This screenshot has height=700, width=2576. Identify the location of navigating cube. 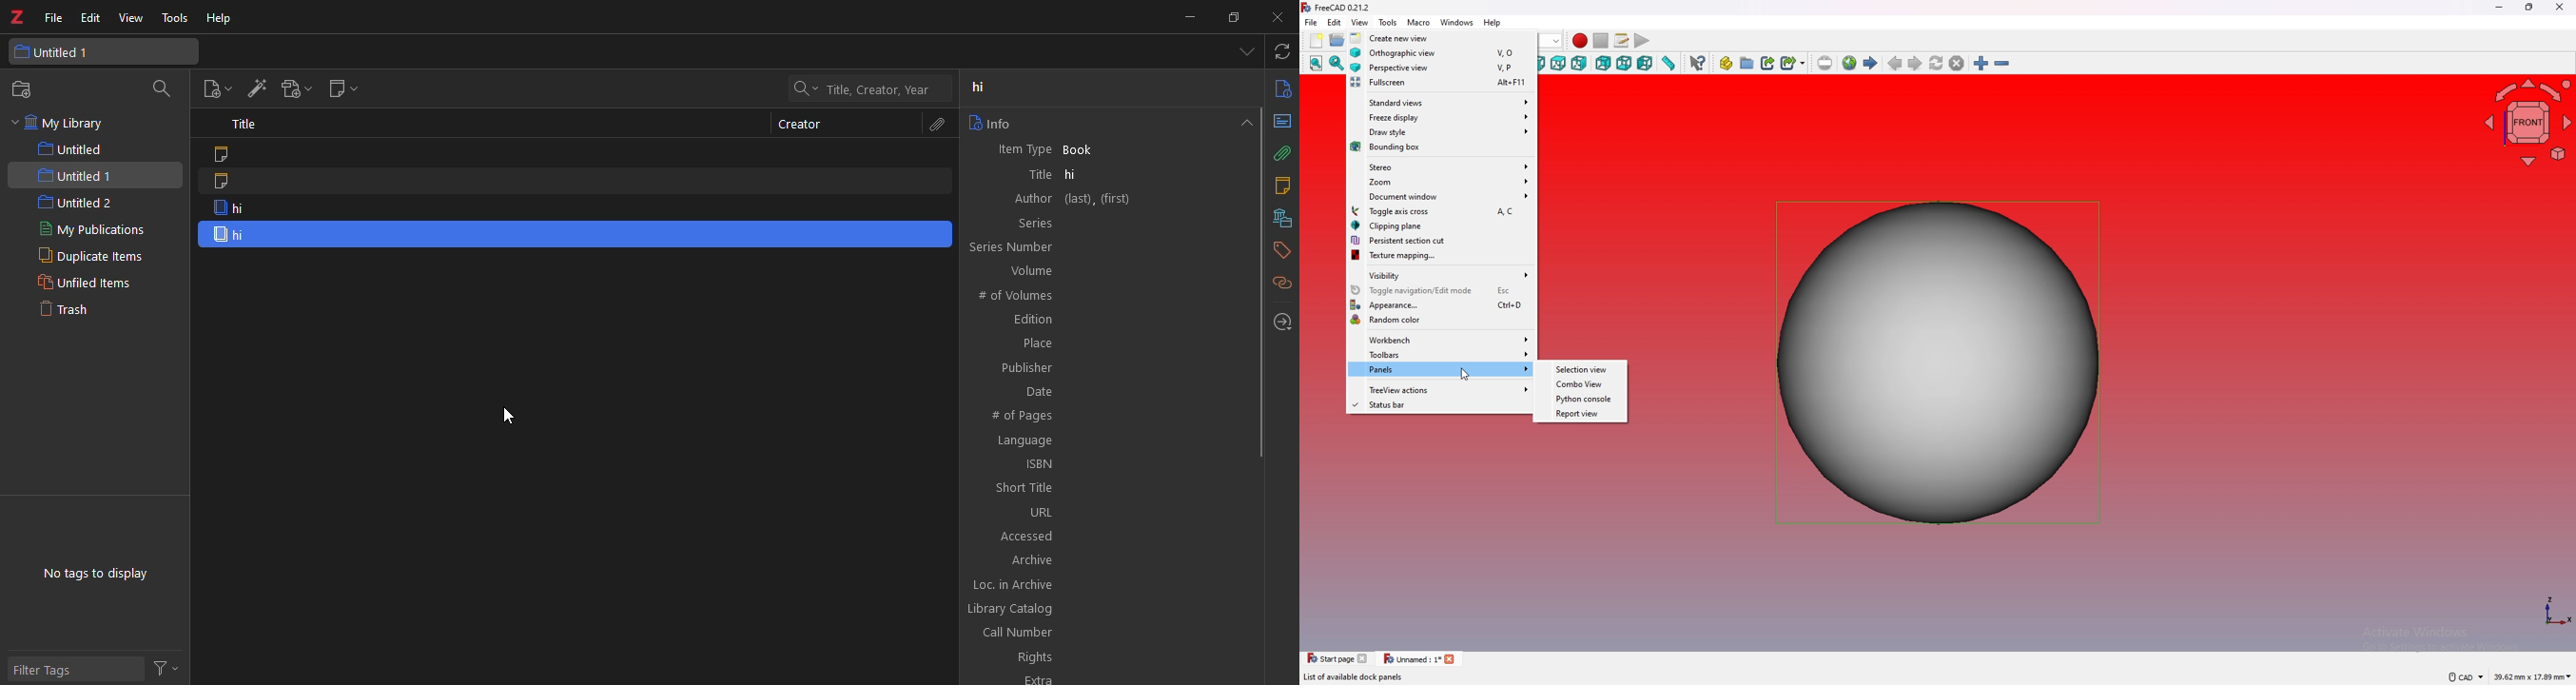
(2528, 122).